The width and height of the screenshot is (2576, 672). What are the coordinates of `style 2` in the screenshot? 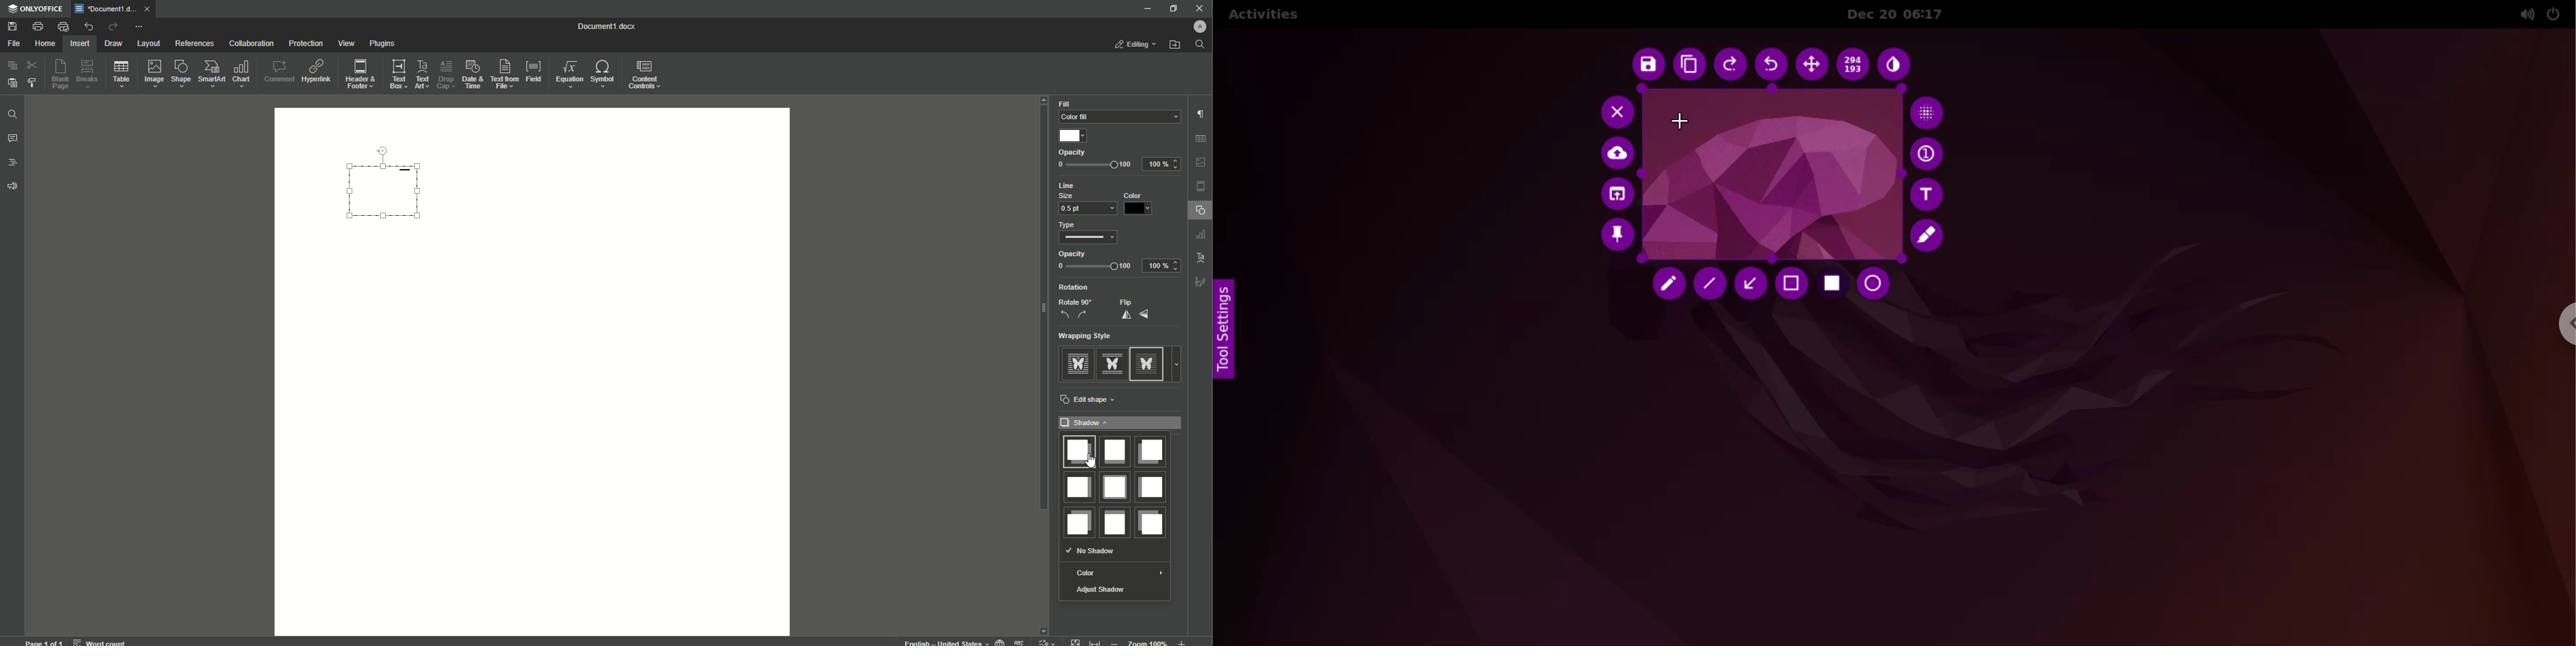 It's located at (1111, 363).